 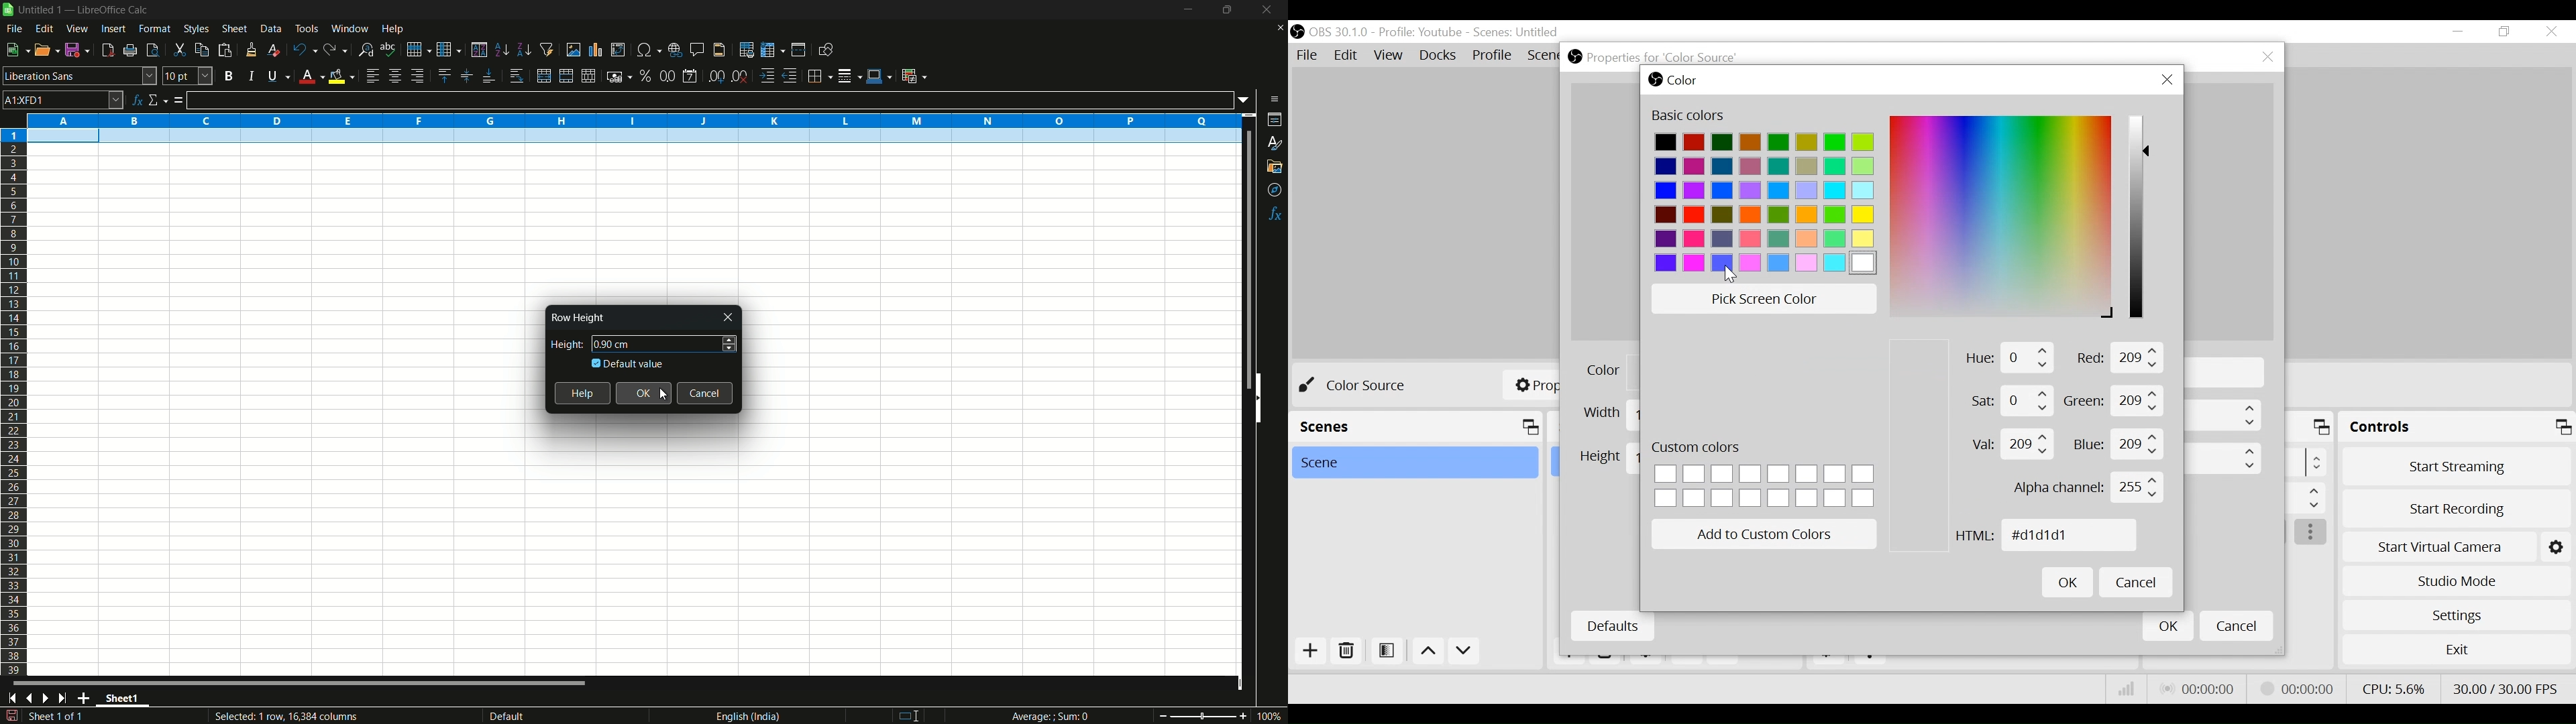 What do you see at coordinates (1051, 717) in the screenshot?
I see `Average; Sum 0` at bounding box center [1051, 717].